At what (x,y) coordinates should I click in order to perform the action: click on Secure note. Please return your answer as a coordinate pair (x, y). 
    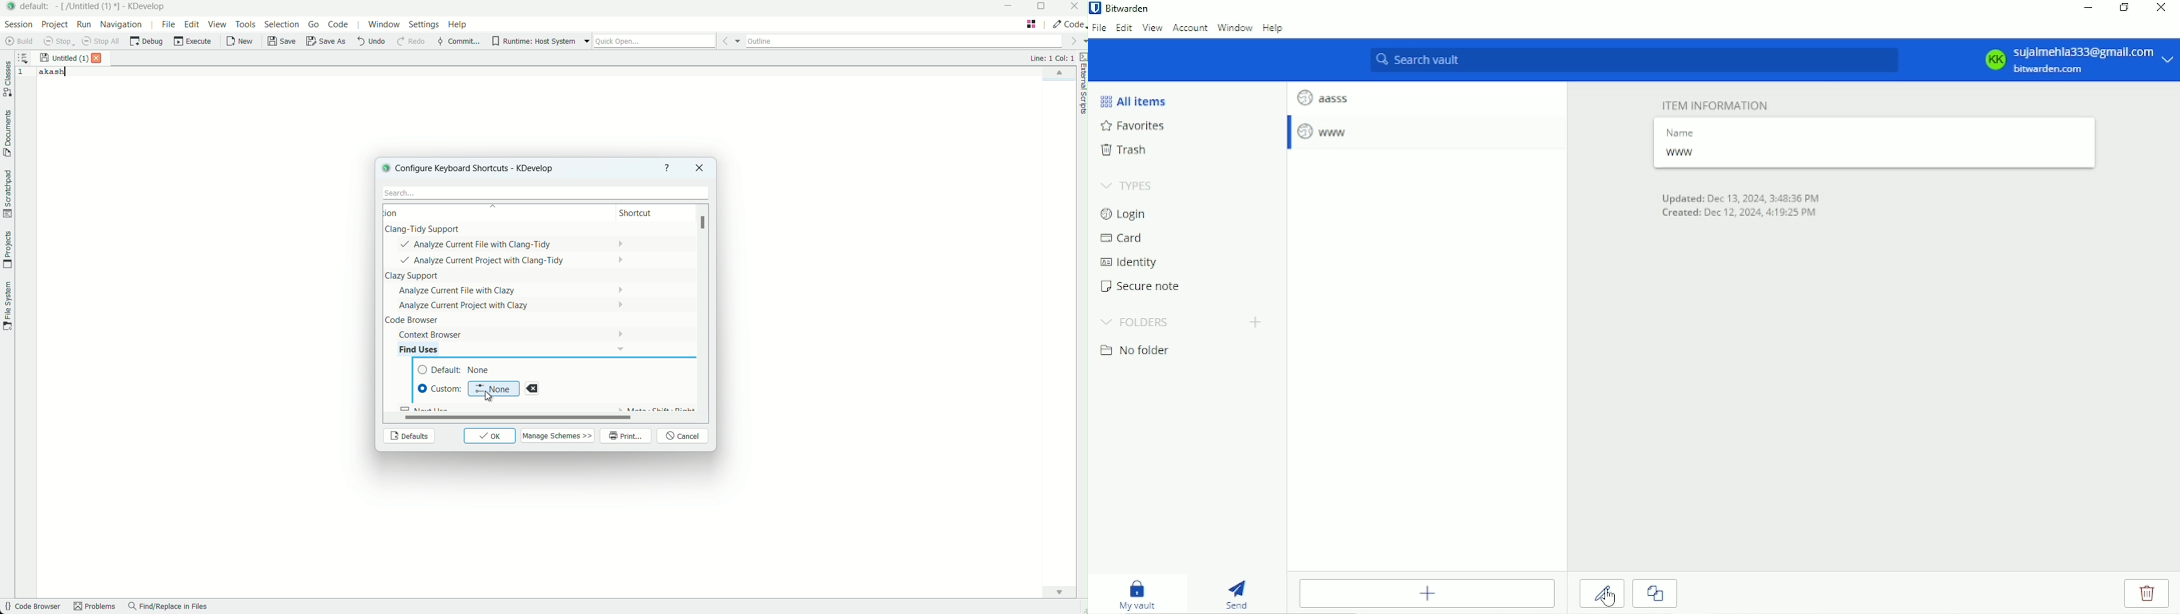
    Looking at the image, I should click on (1145, 286).